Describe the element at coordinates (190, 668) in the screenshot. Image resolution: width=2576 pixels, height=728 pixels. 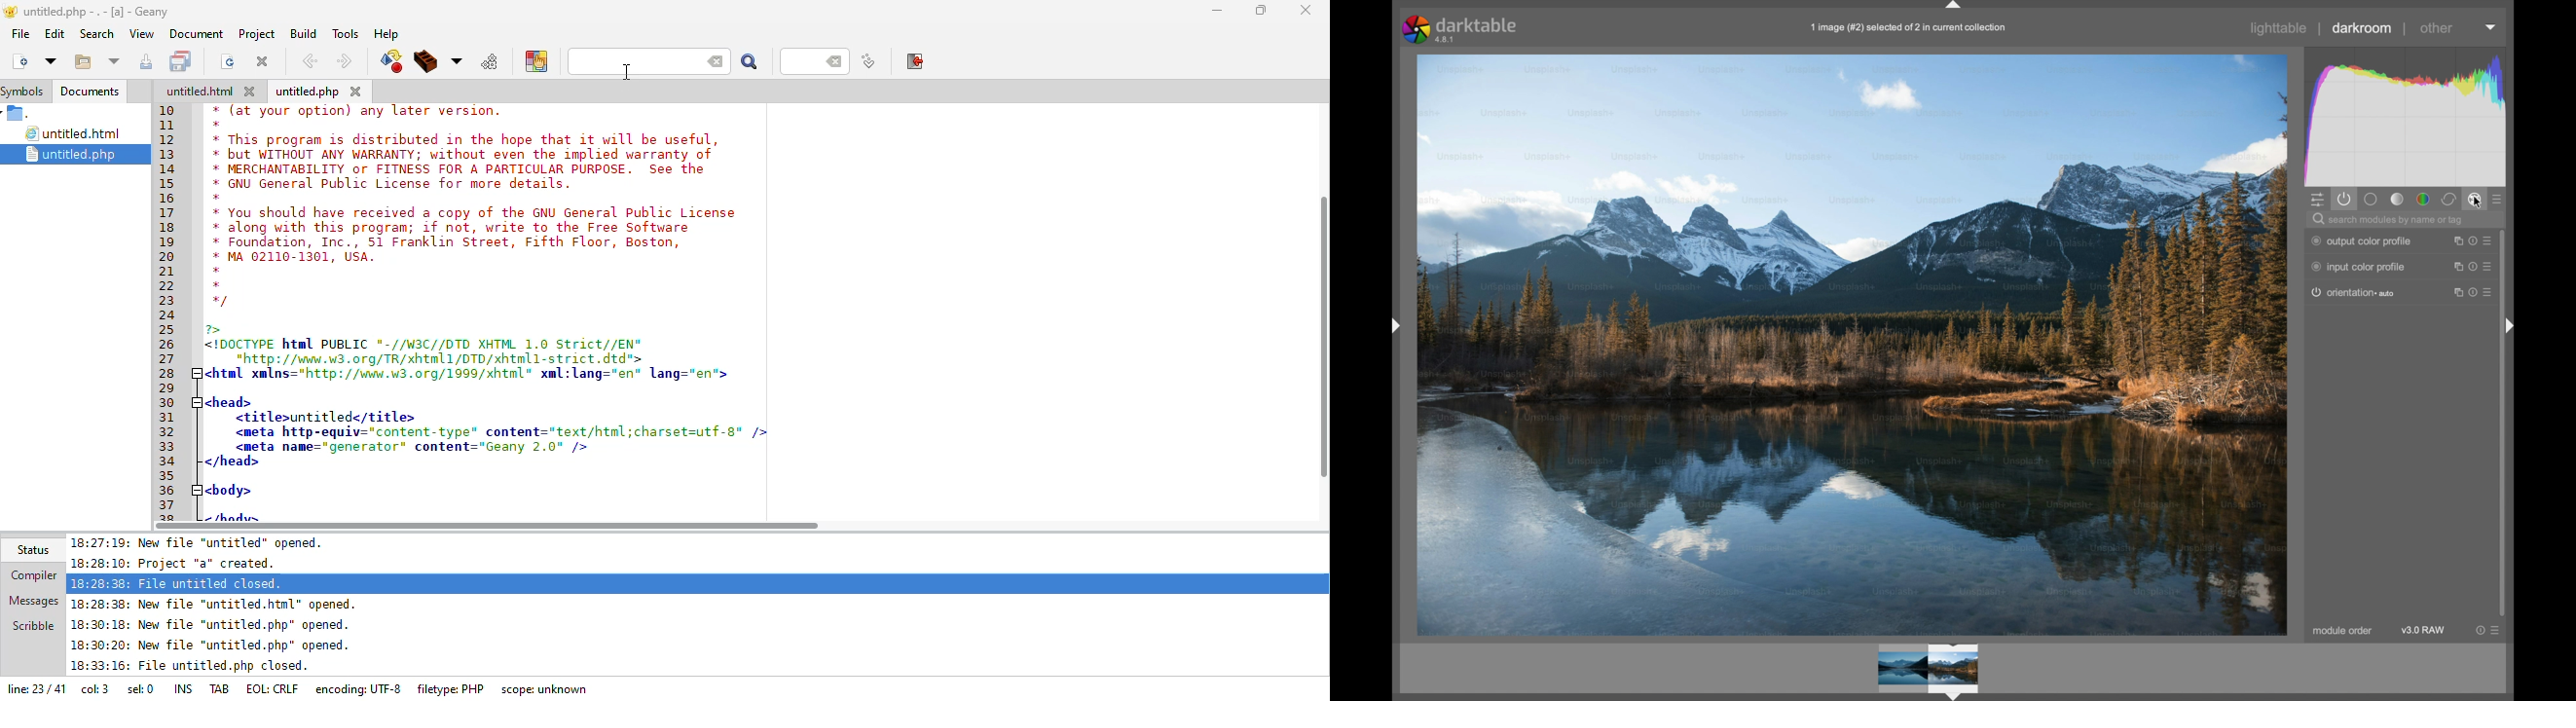
I see `18:33:16: file untitled.php closed.` at that location.